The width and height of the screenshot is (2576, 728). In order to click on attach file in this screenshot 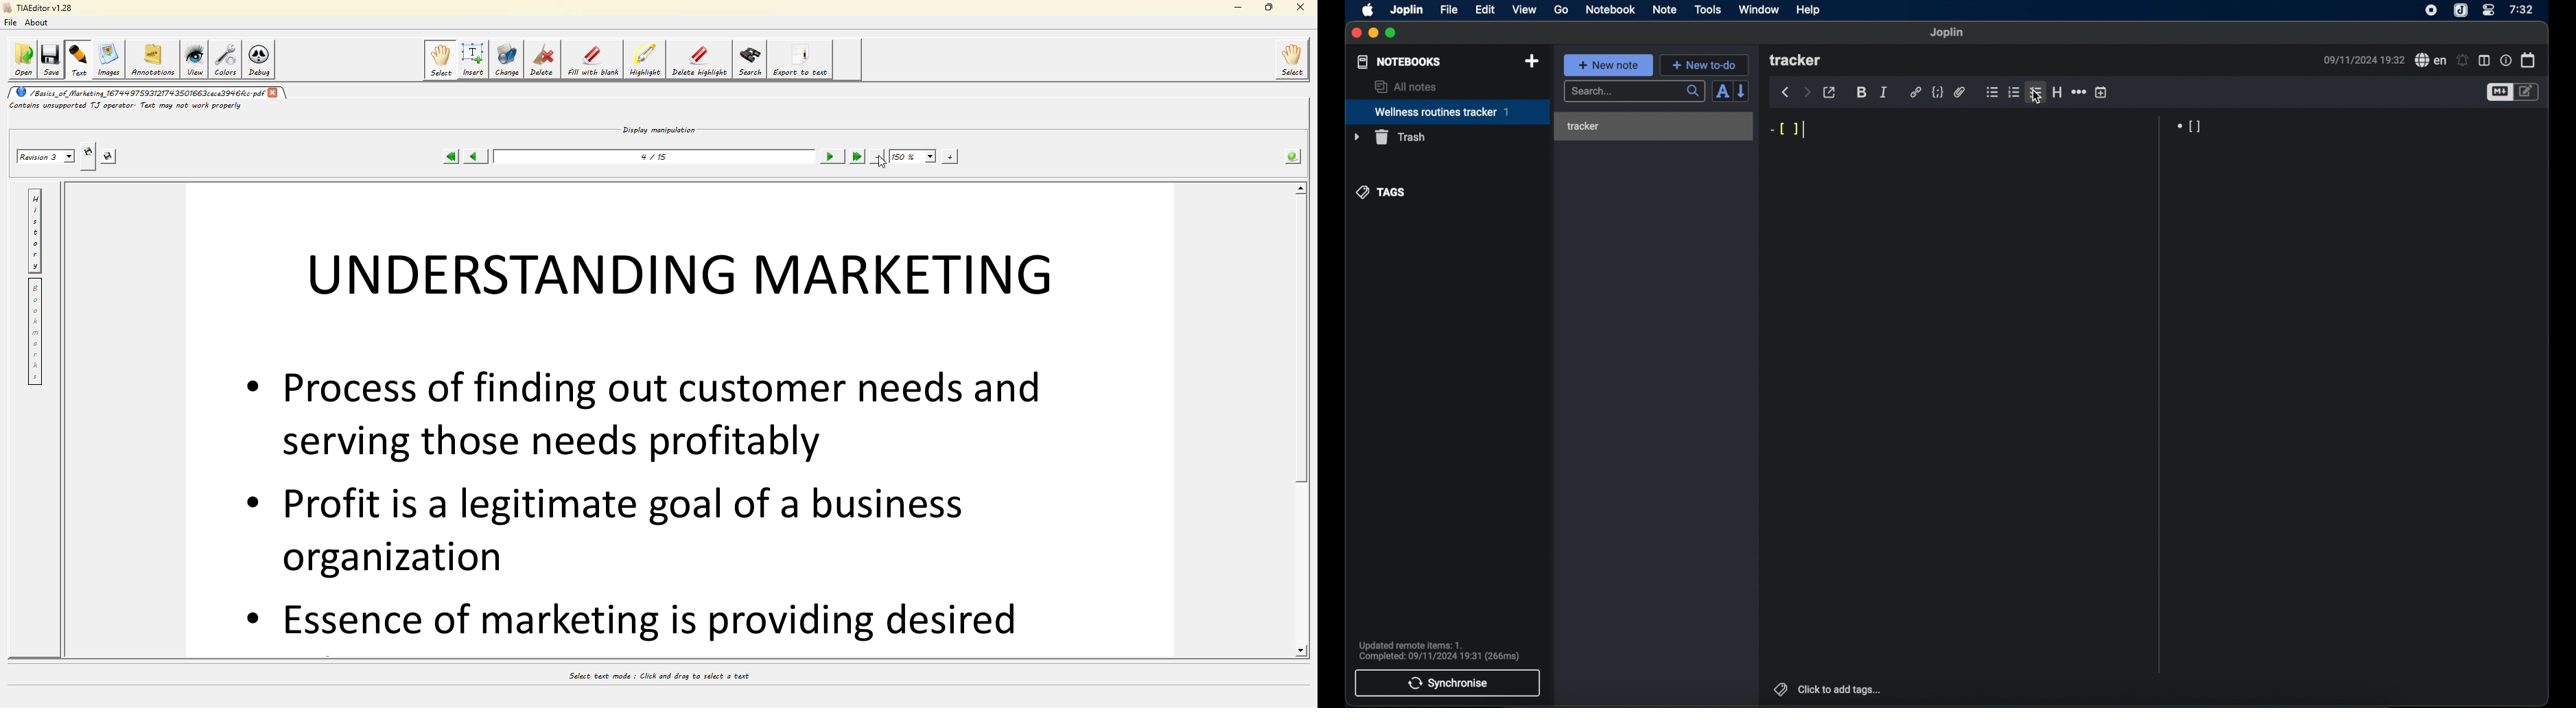, I will do `click(1960, 93)`.